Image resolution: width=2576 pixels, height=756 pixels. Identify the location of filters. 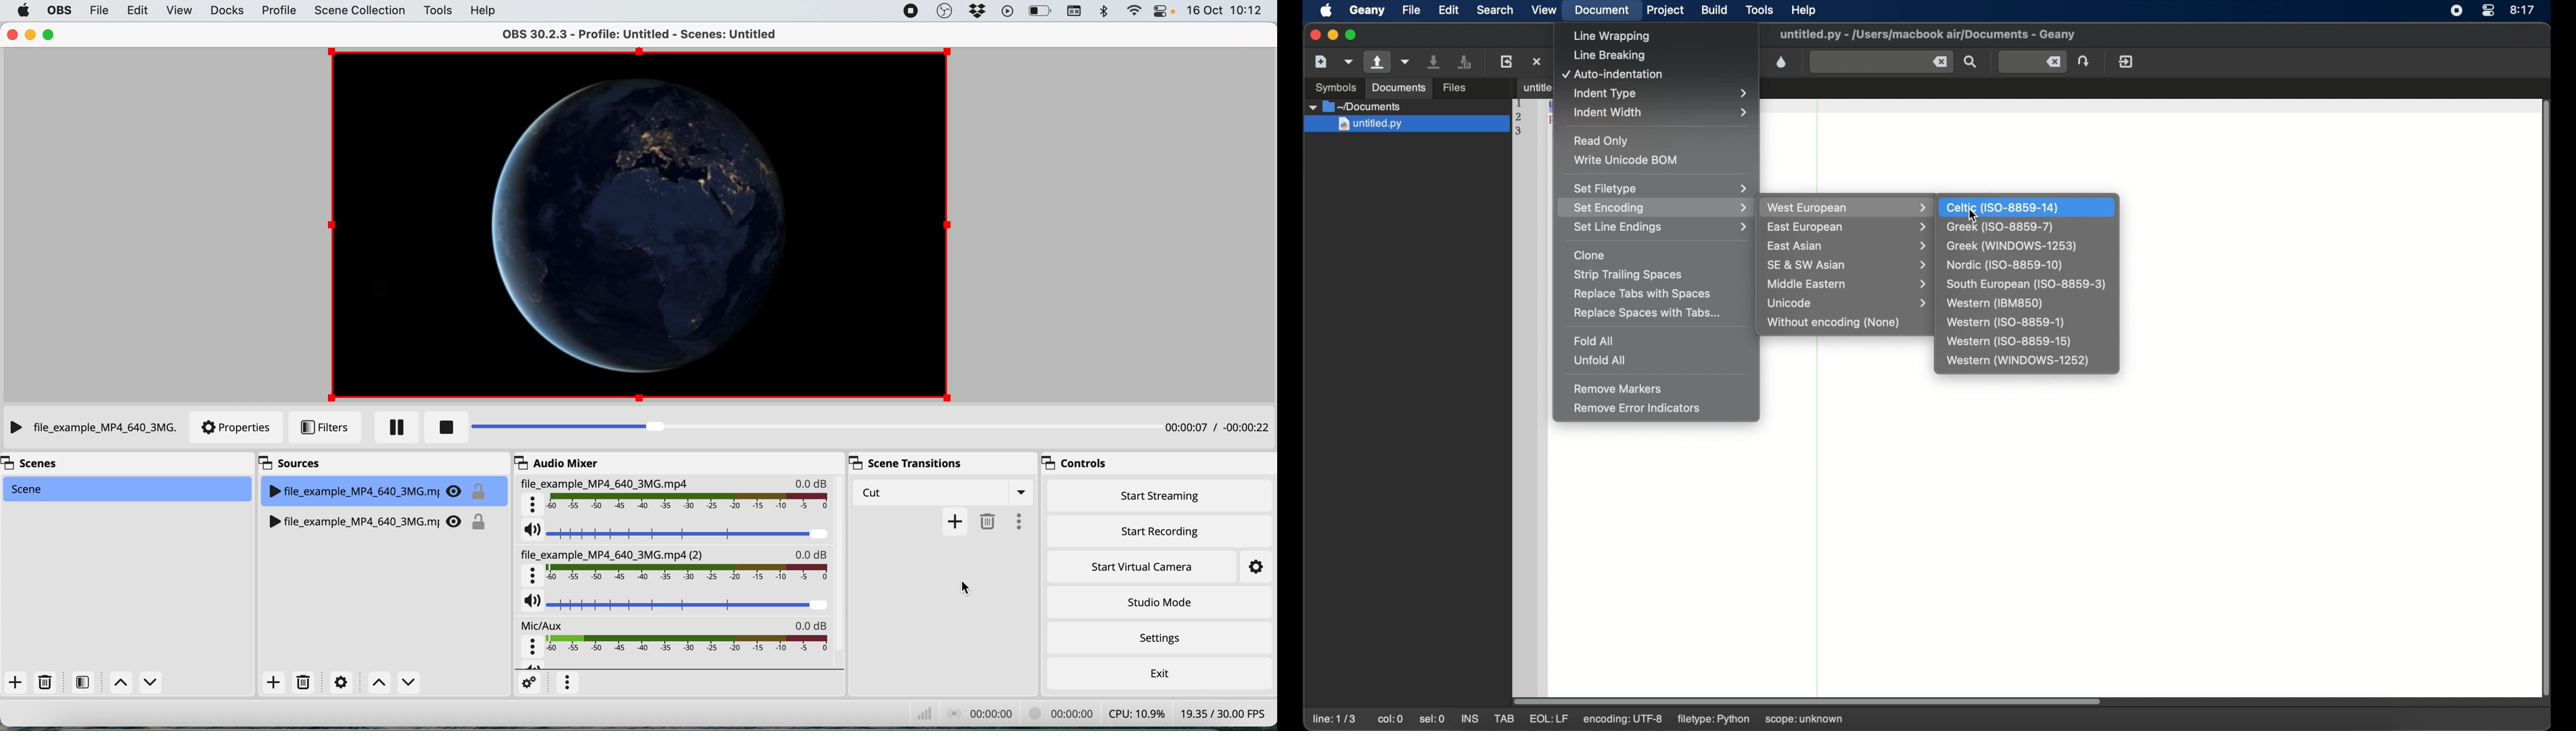
(82, 682).